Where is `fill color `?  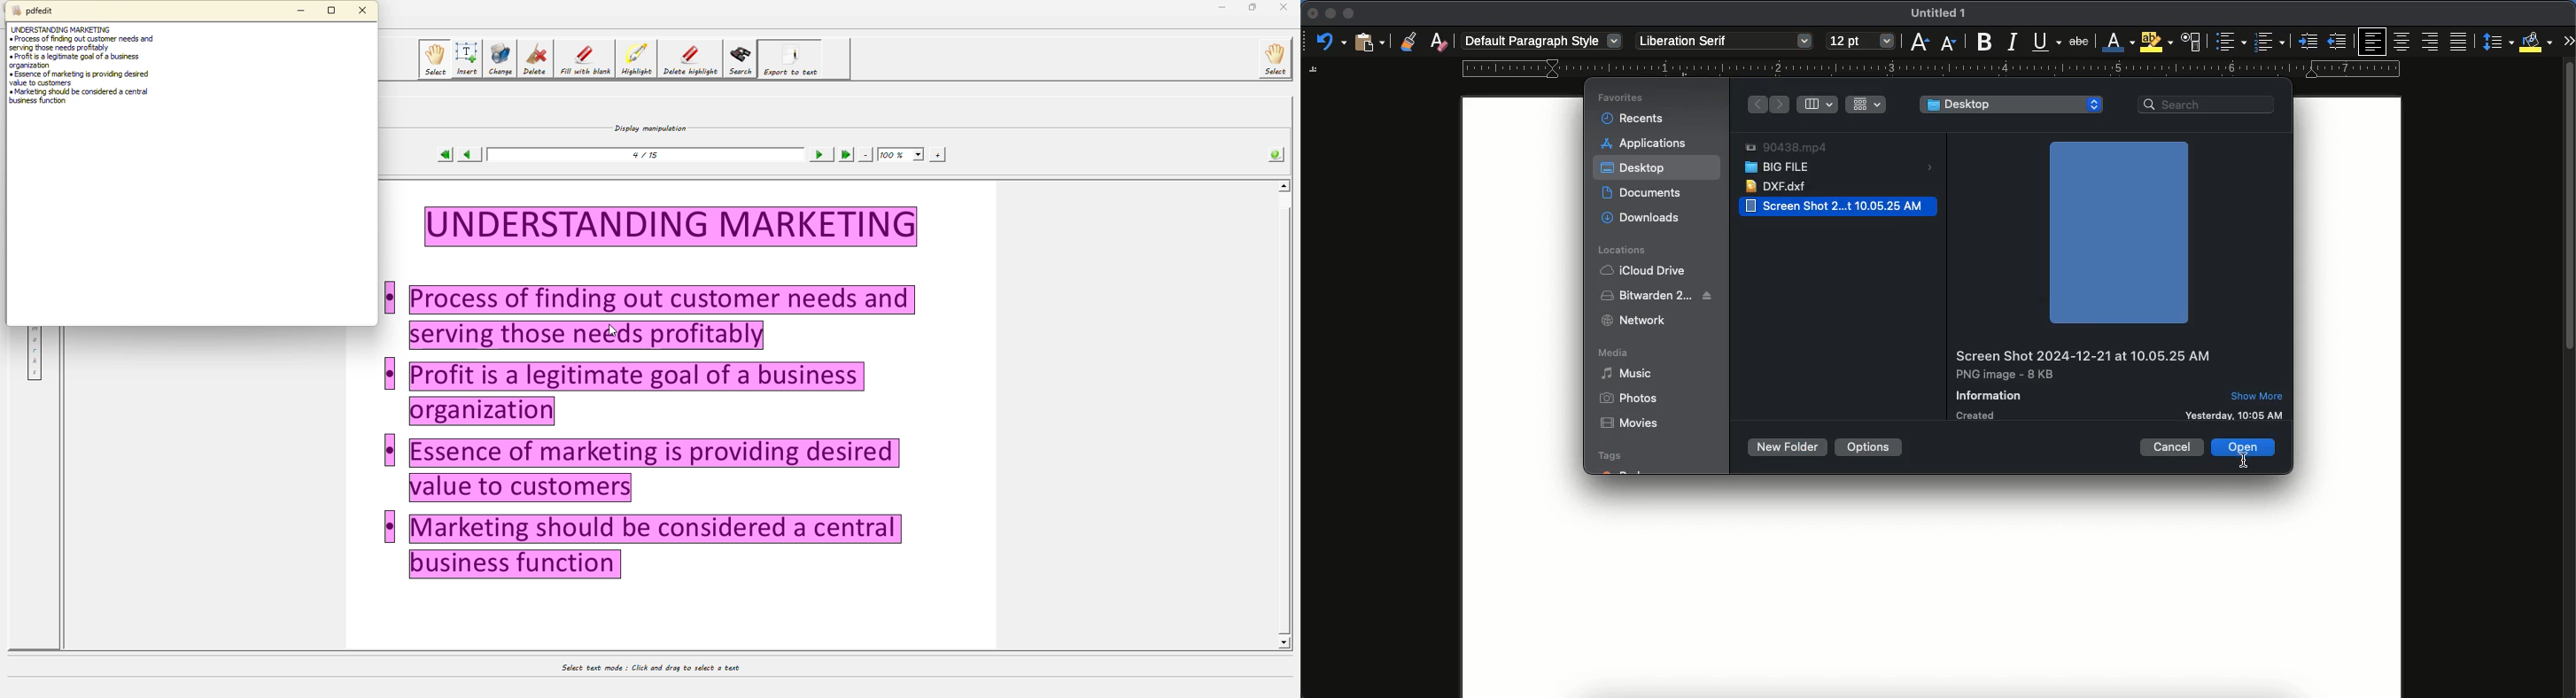
fill color  is located at coordinates (2536, 41).